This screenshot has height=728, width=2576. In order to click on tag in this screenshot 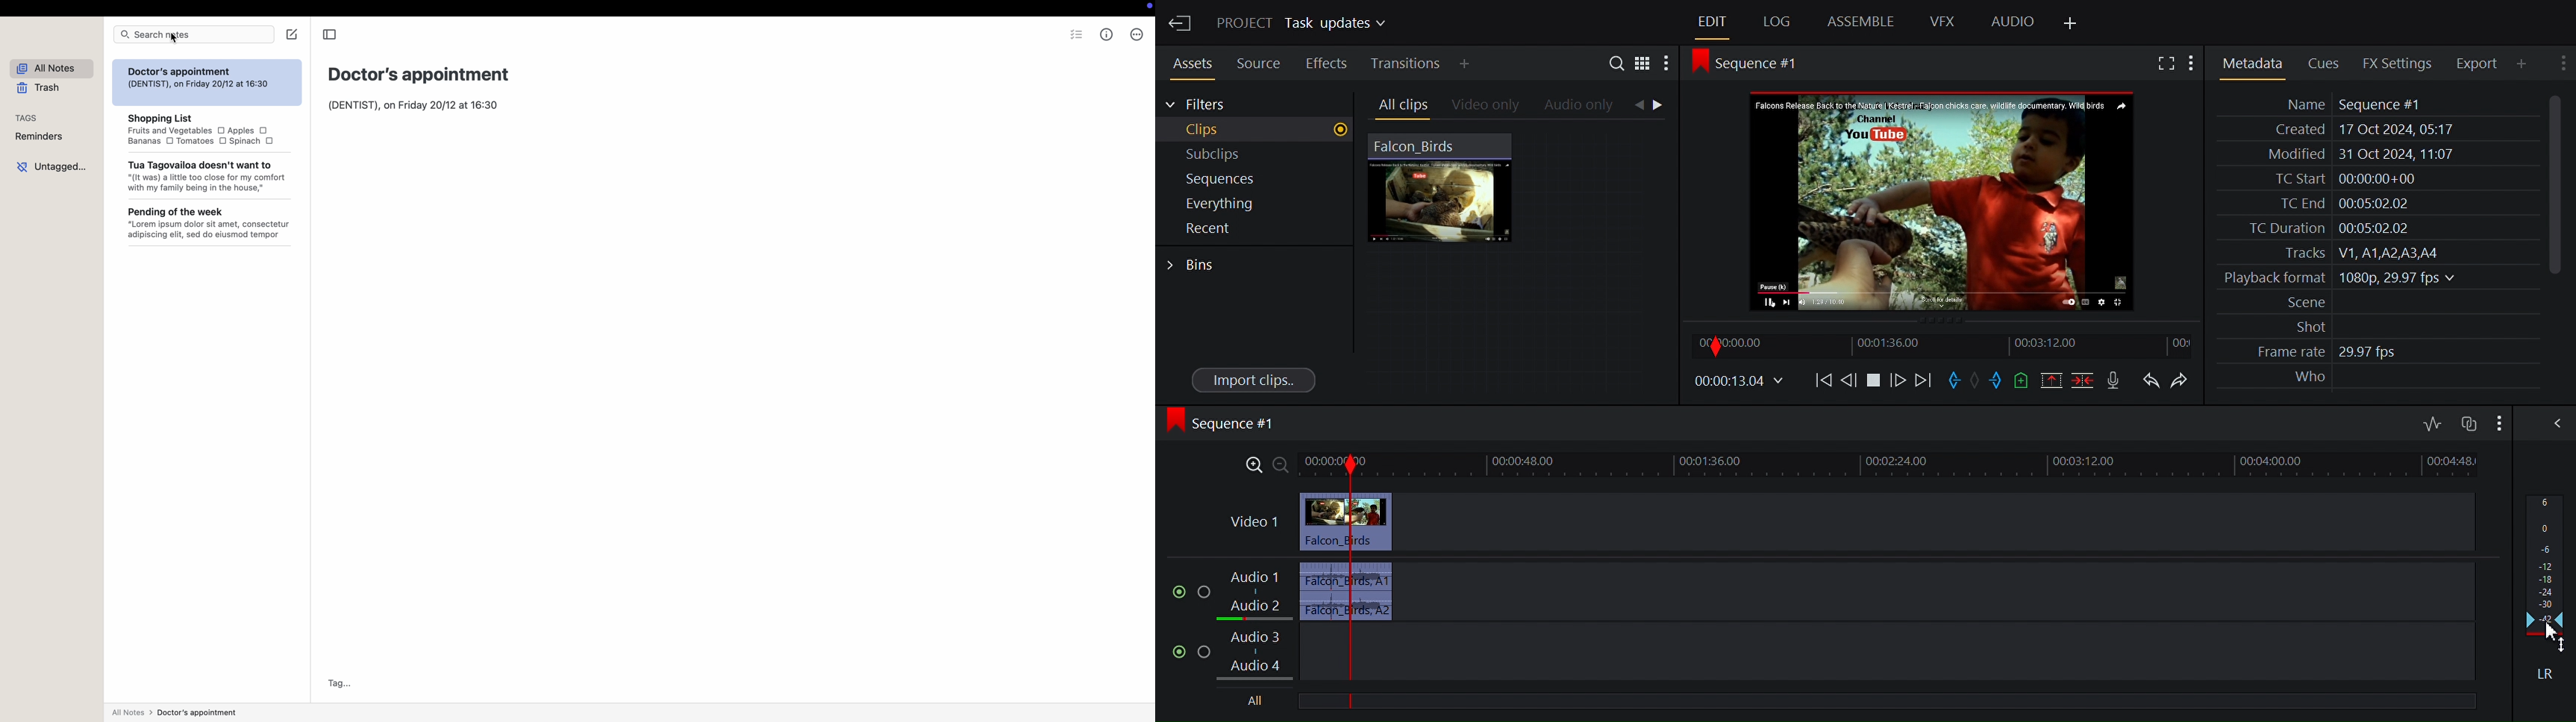, I will do `click(336, 683)`.